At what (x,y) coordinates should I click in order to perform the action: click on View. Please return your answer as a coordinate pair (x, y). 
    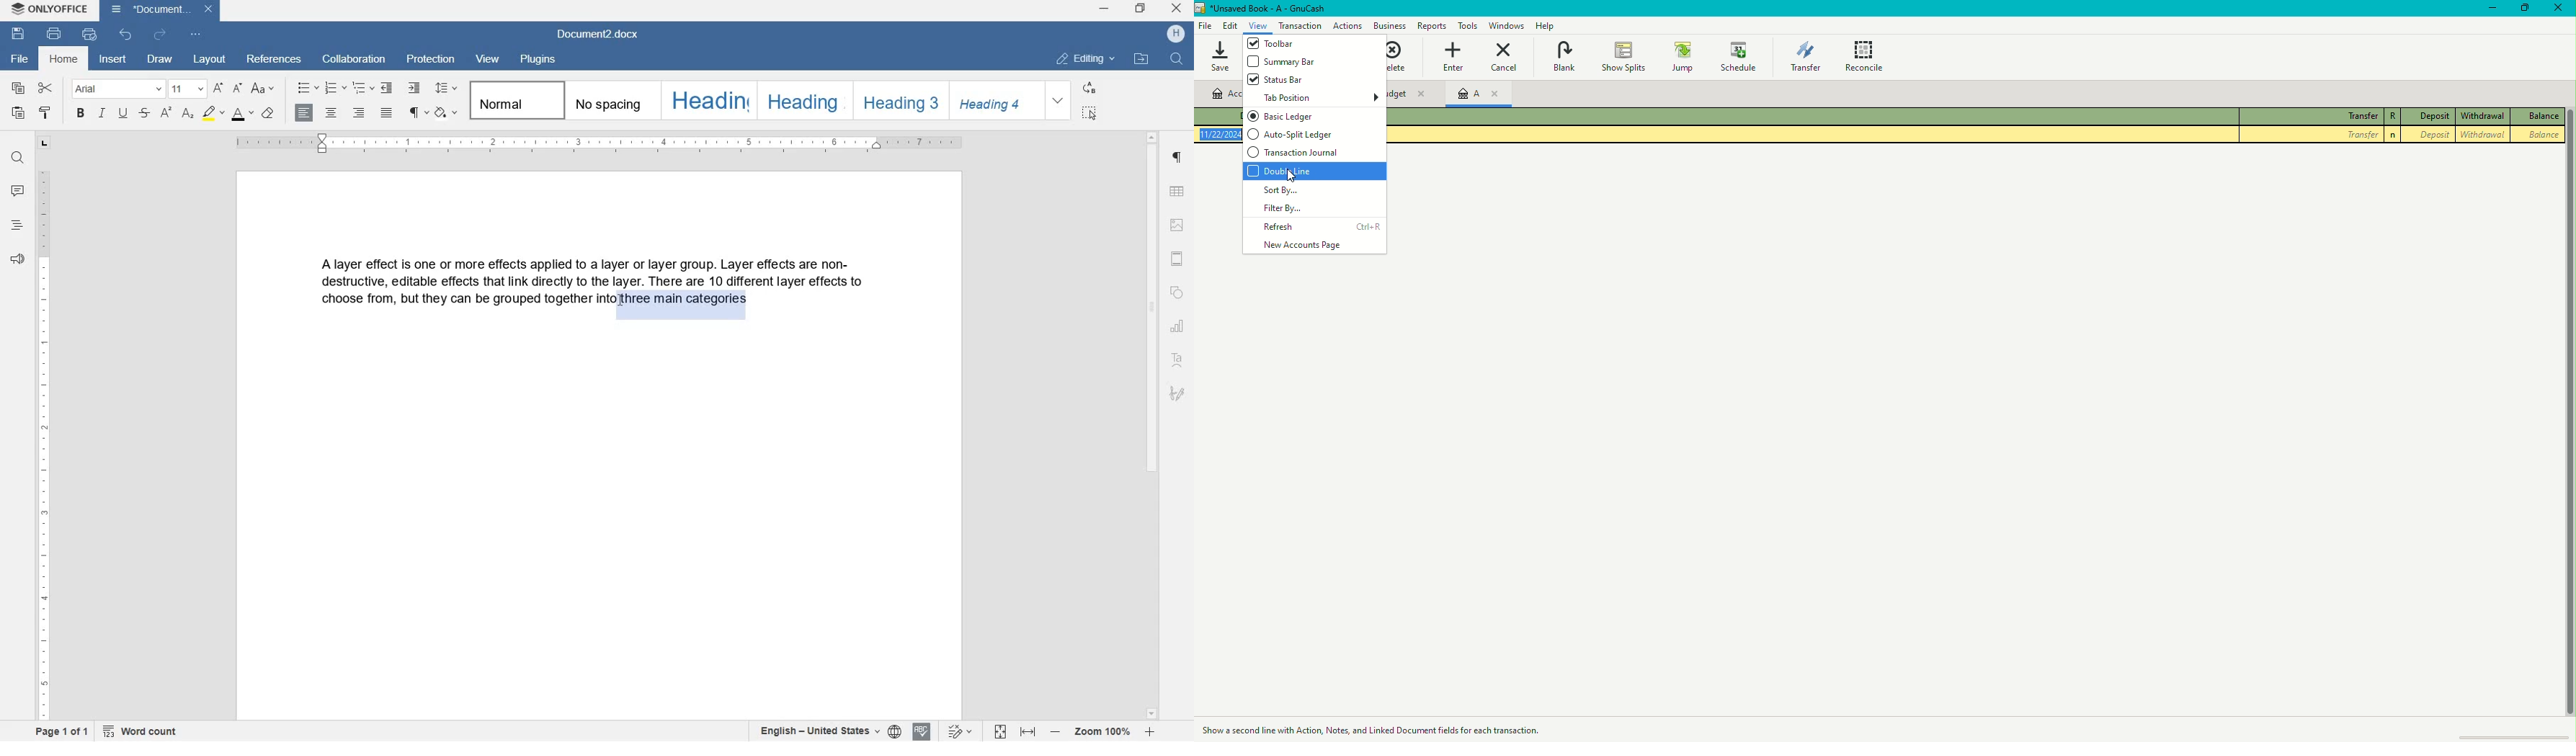
    Looking at the image, I should click on (1255, 26).